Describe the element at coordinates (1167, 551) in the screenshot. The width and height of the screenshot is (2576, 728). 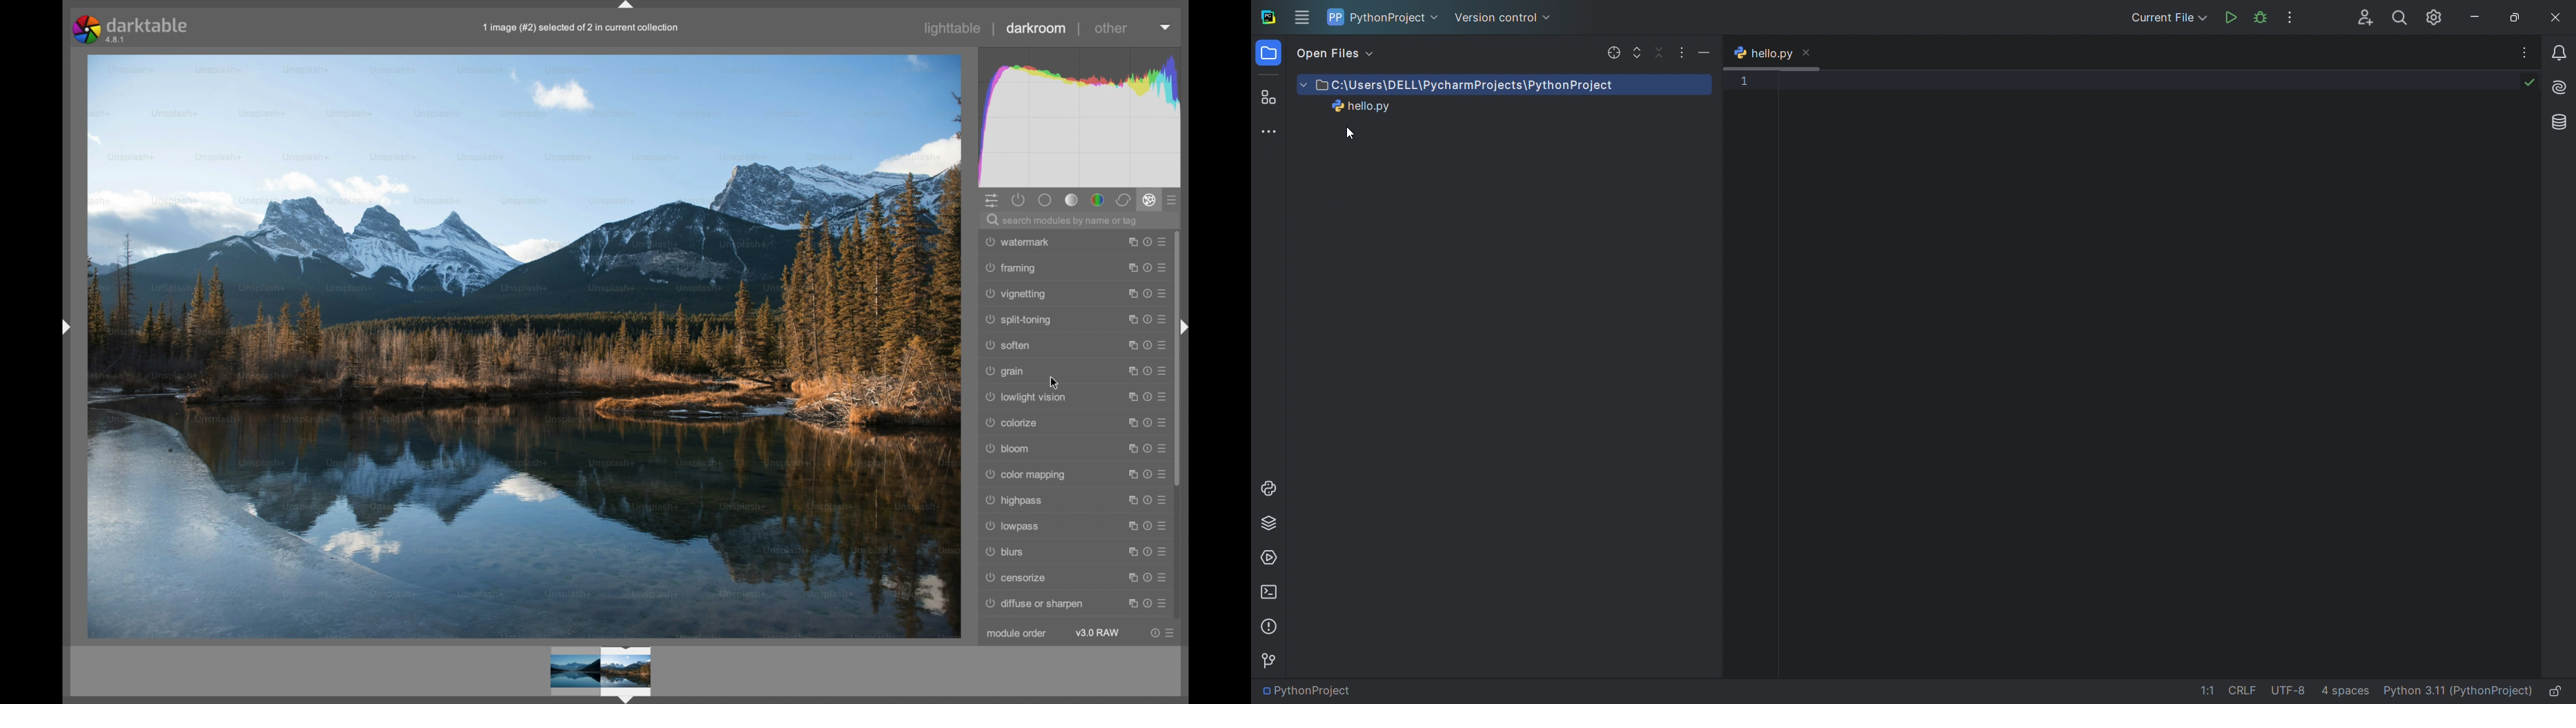
I see `presets` at that location.